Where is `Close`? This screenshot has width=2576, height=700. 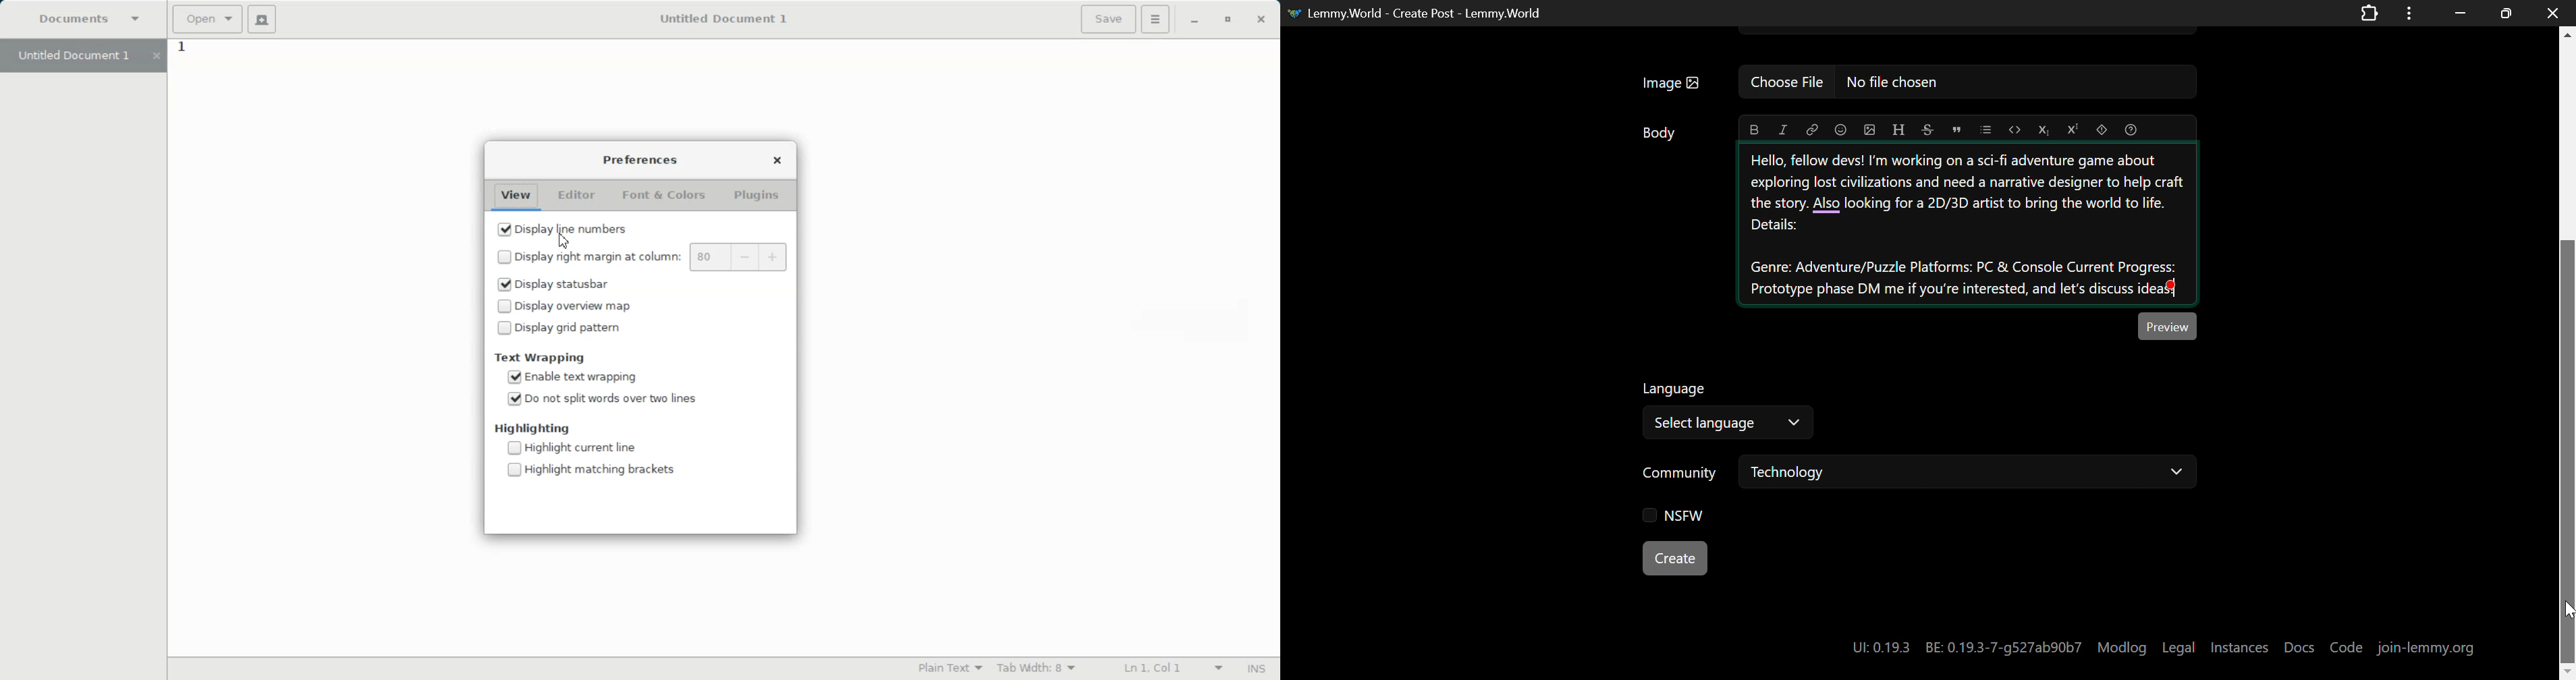 Close is located at coordinates (774, 159).